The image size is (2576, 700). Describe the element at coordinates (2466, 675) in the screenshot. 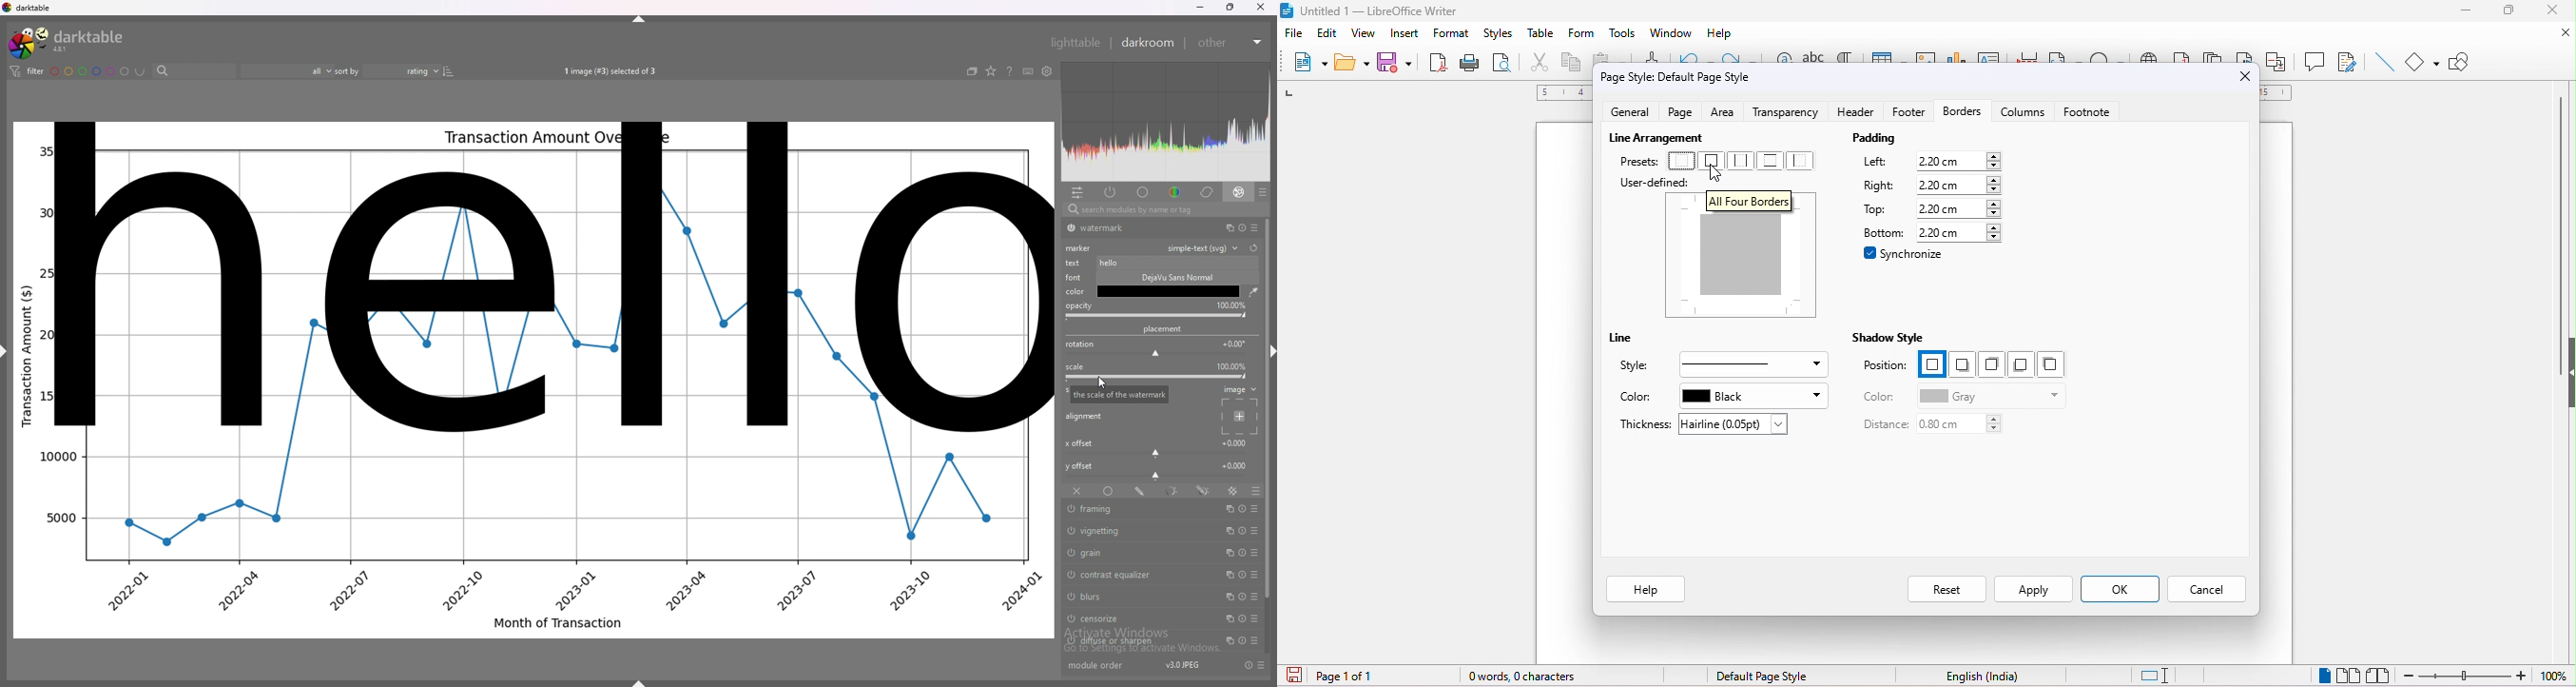

I see `zoom out` at that location.